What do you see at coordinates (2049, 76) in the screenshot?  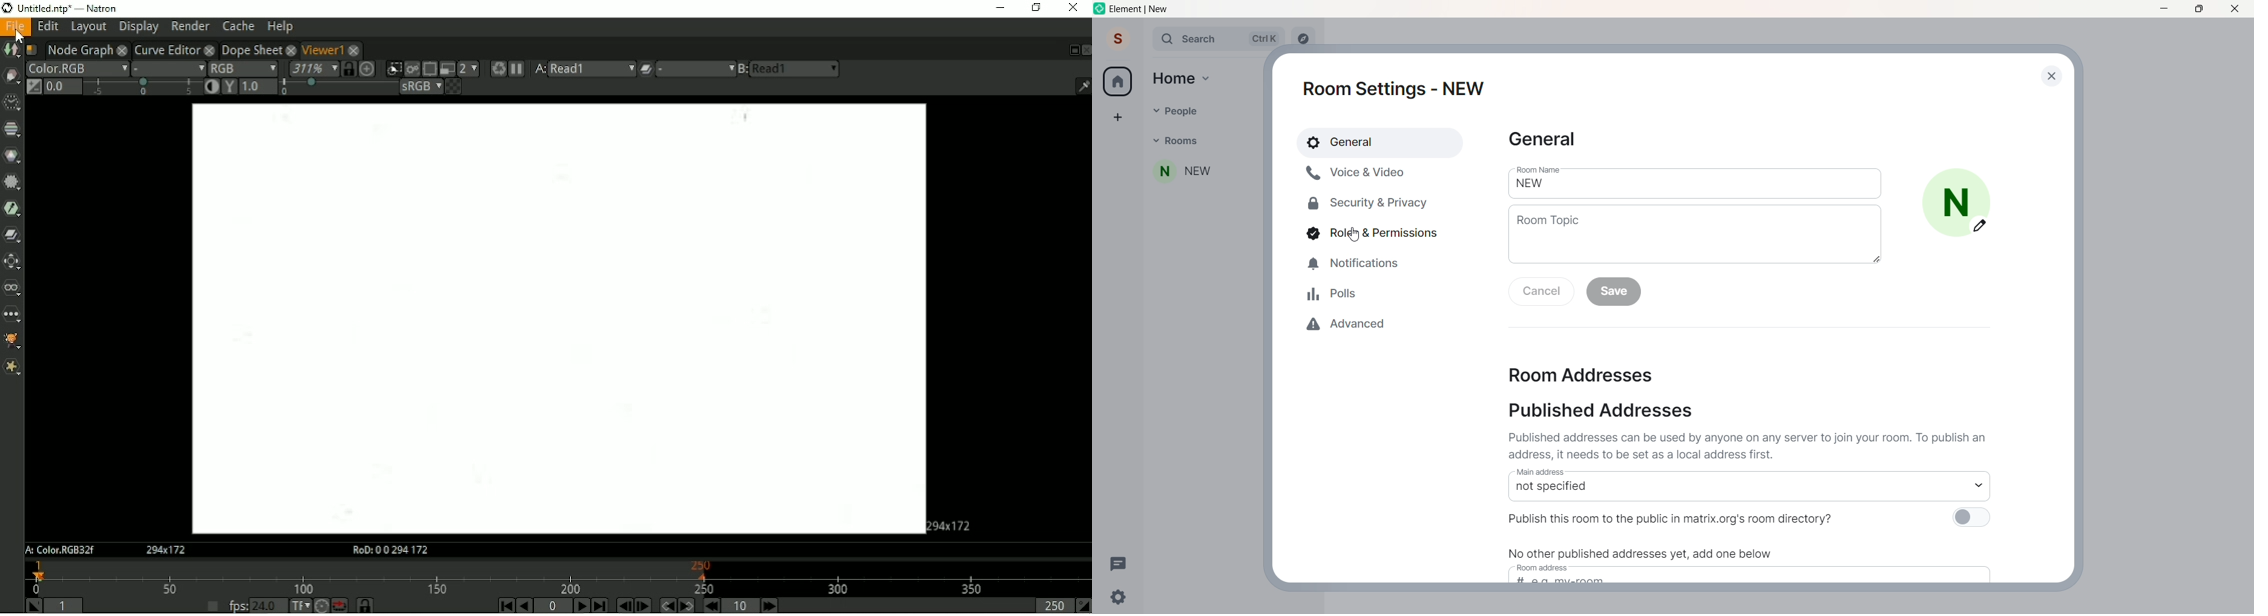 I see `close dialog` at bounding box center [2049, 76].